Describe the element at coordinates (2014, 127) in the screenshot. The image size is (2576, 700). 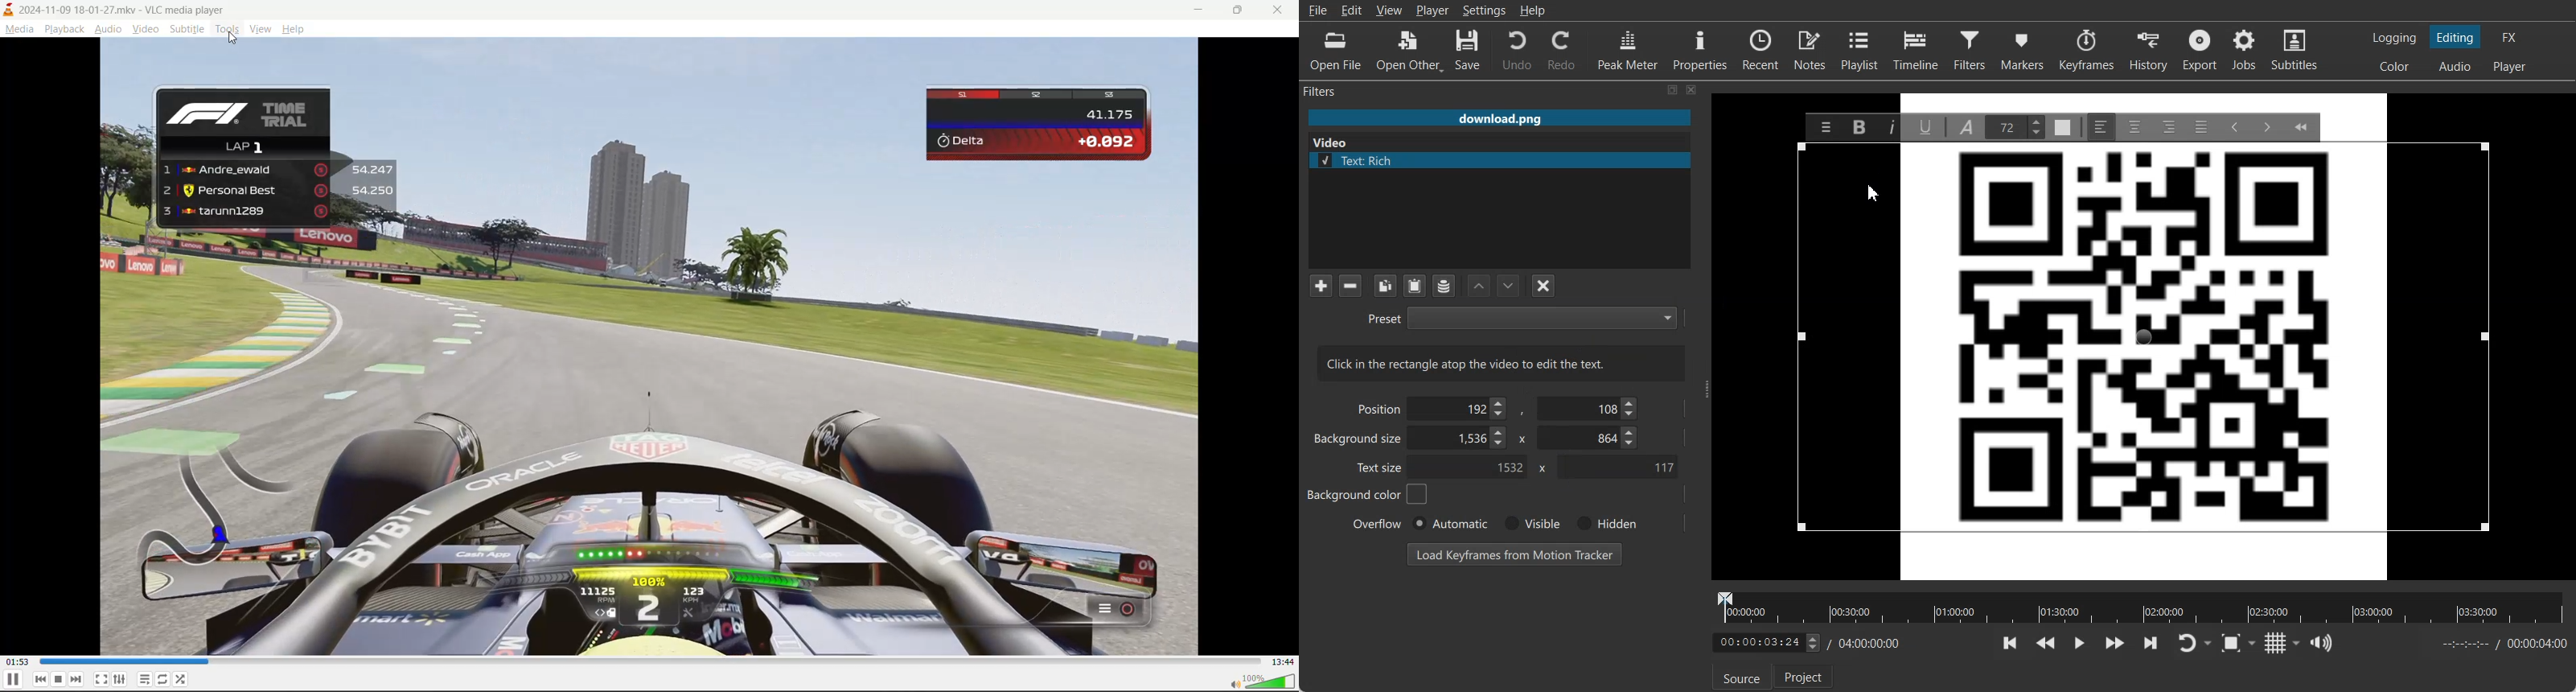
I see `Text Size` at that location.